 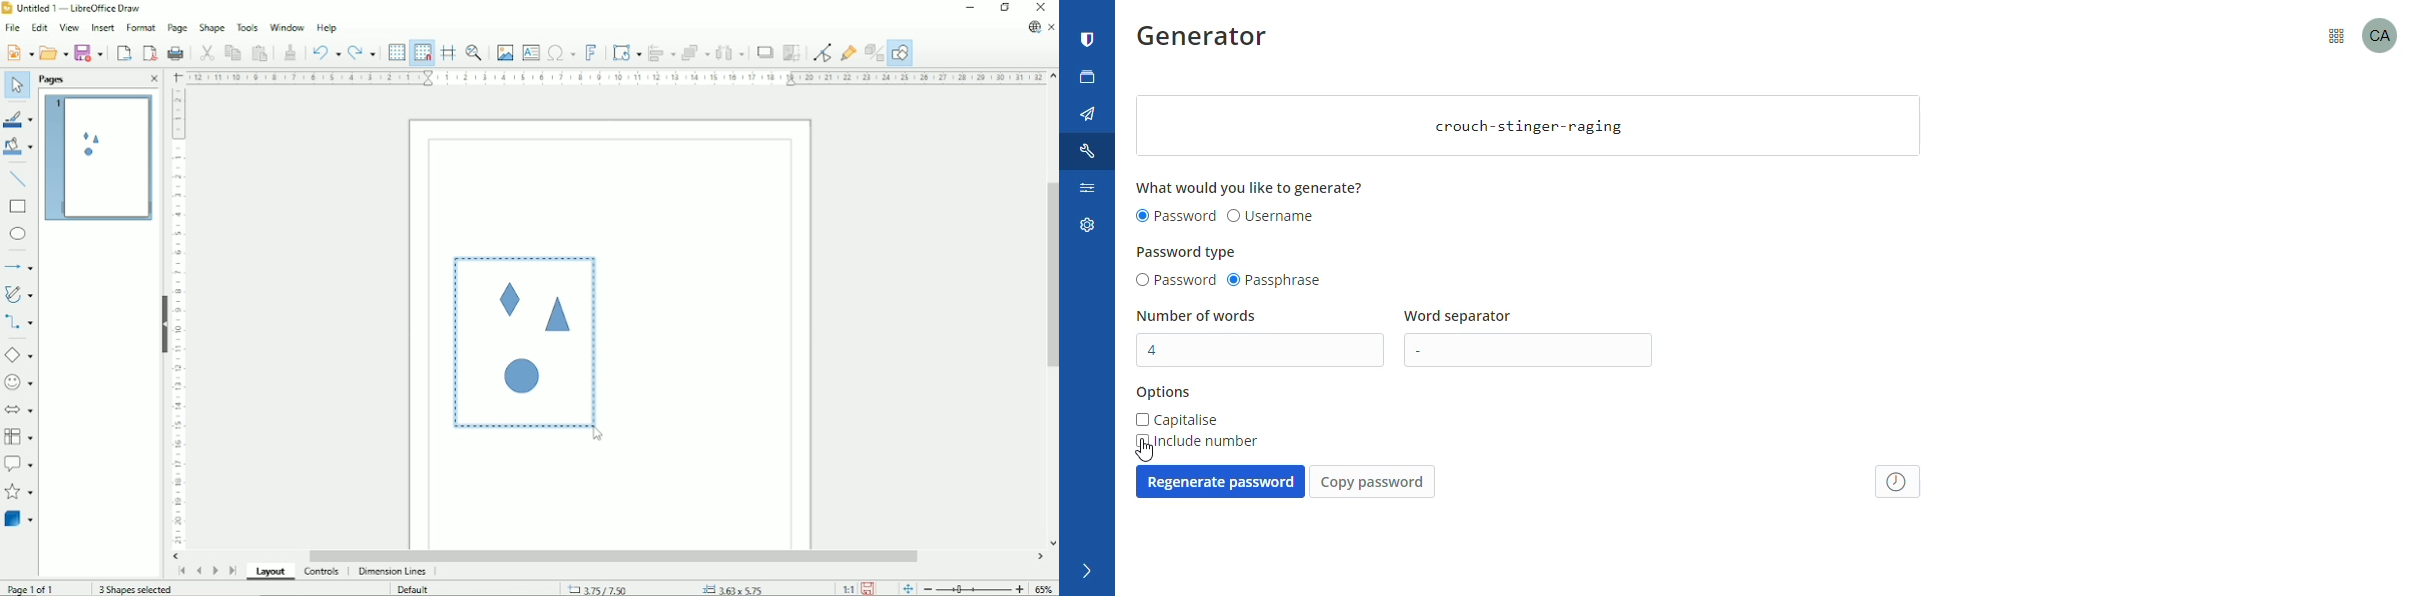 I want to click on Toggle extrusion, so click(x=875, y=53).